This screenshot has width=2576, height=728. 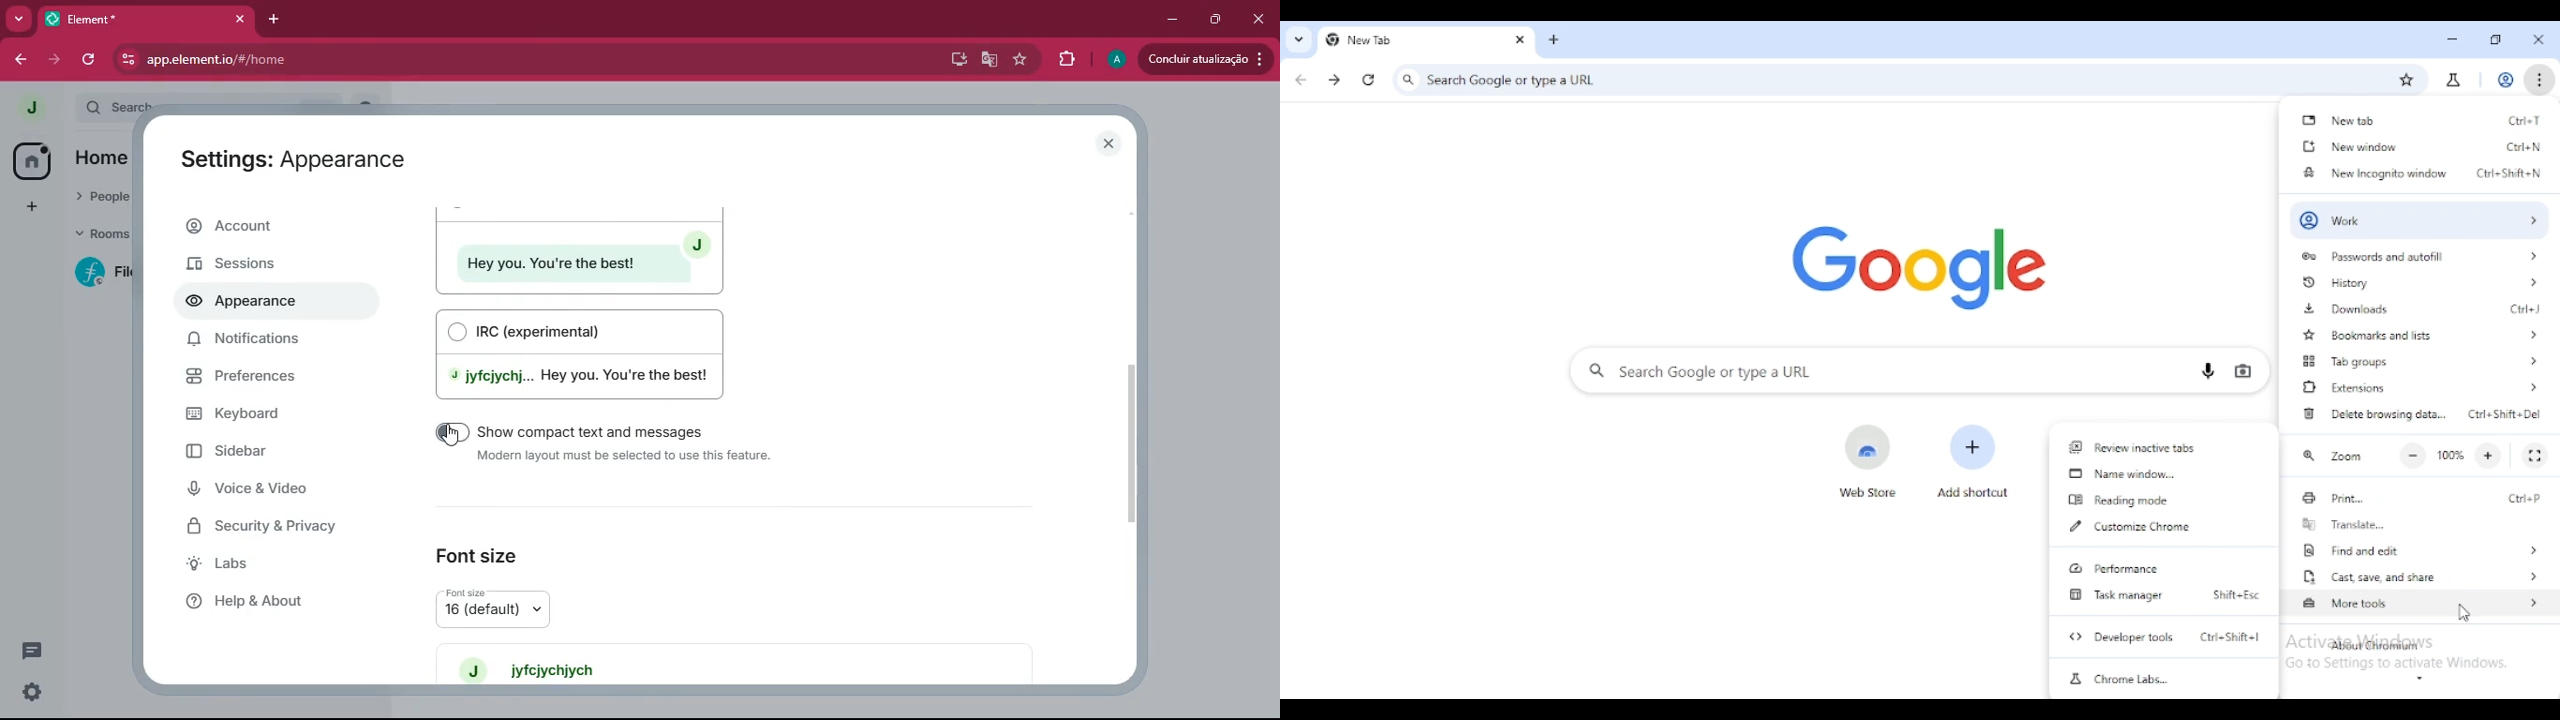 I want to click on cast, save, and share, so click(x=2419, y=576).